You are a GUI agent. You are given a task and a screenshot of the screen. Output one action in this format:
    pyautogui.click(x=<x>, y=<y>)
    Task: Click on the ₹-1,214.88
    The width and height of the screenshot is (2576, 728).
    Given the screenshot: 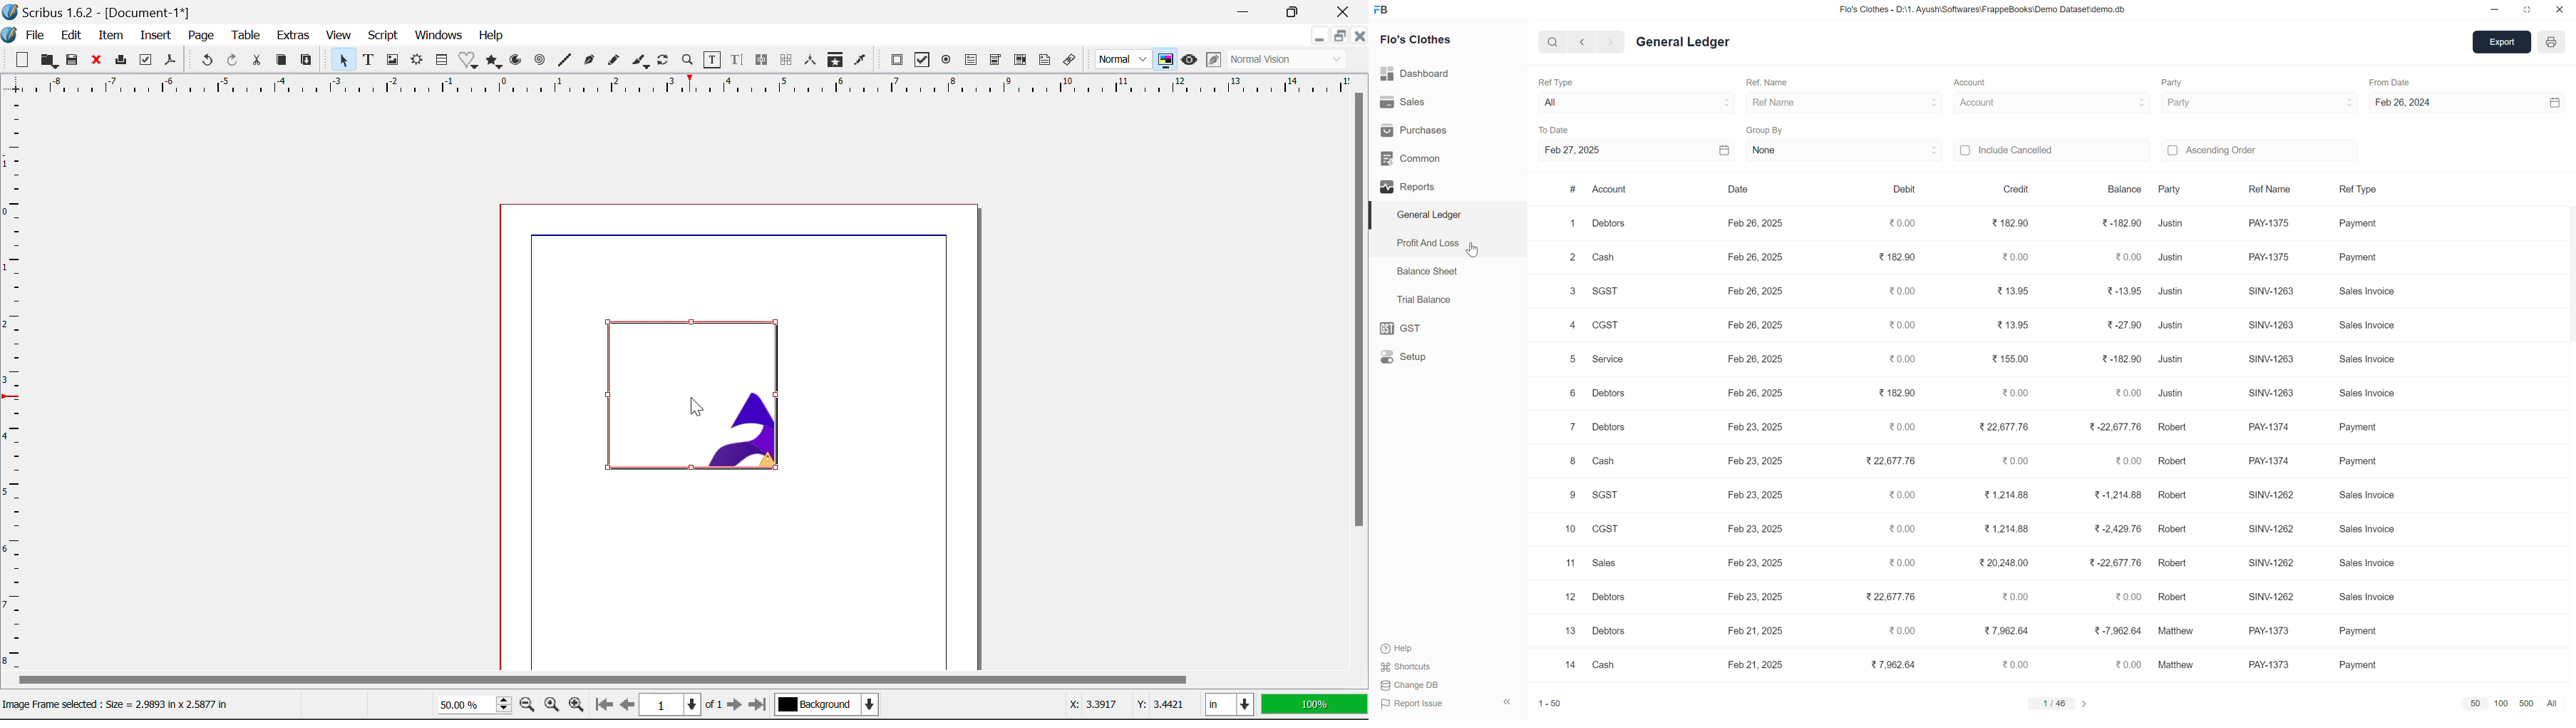 What is the action you would take?
    pyautogui.click(x=2113, y=495)
    